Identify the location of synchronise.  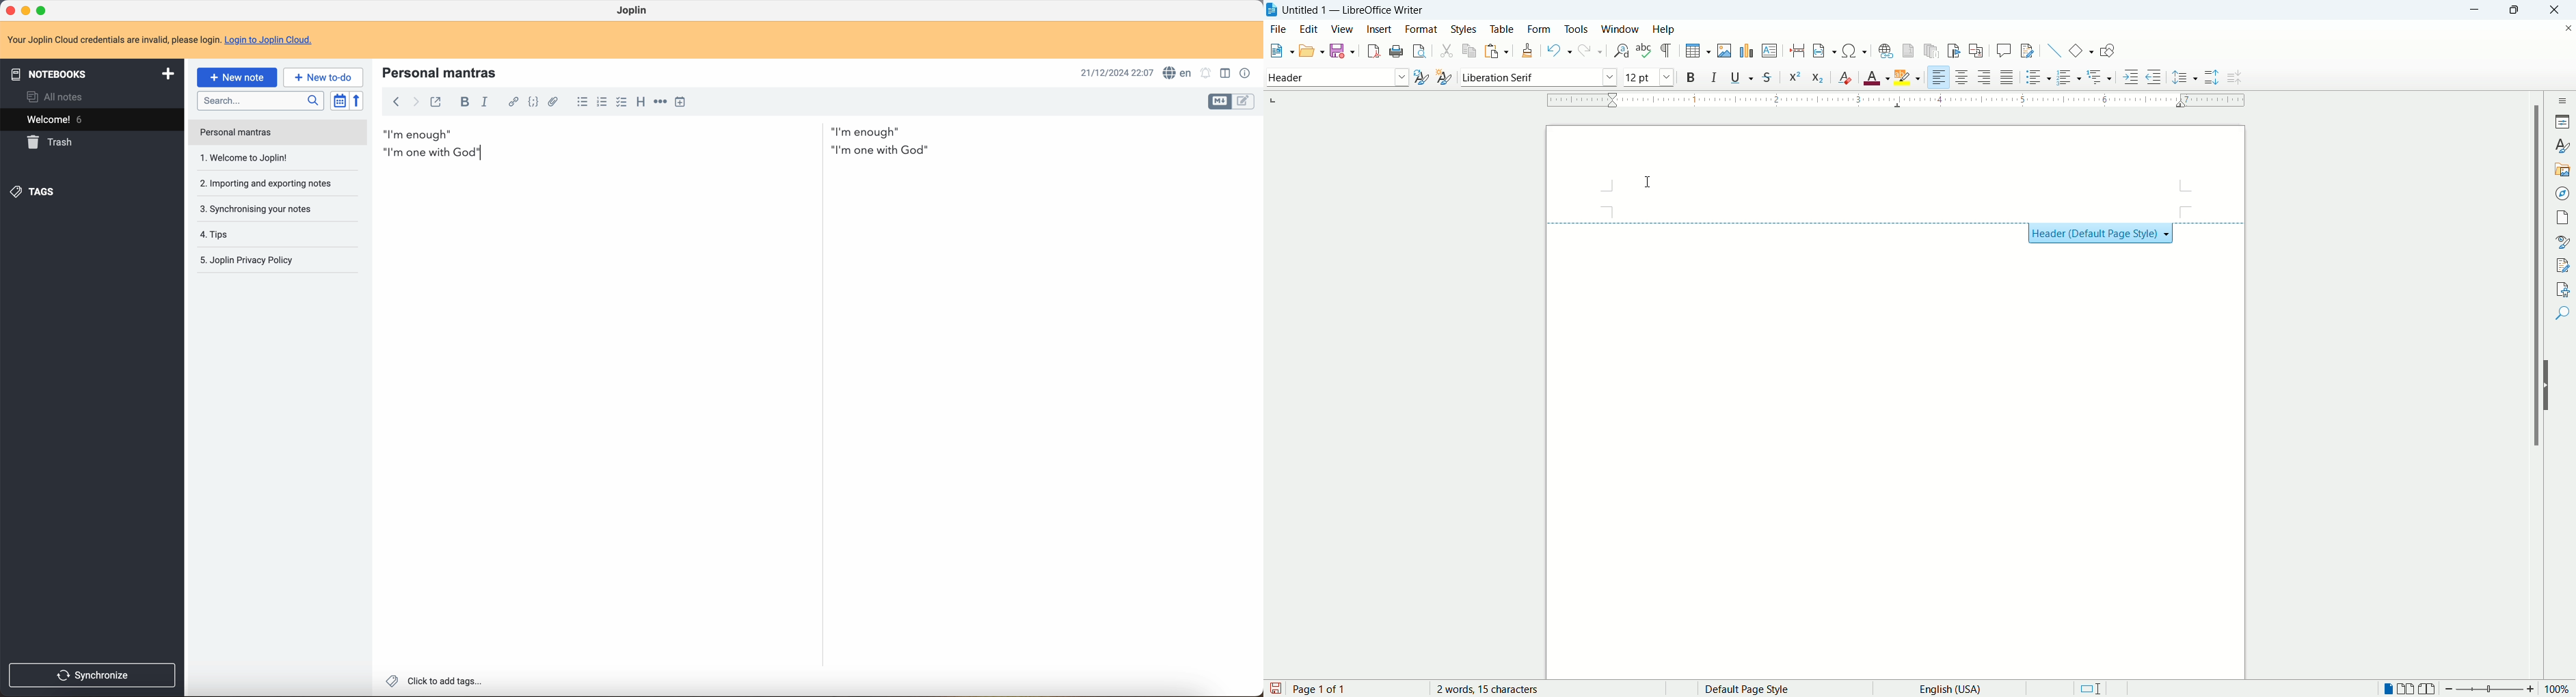
(96, 674).